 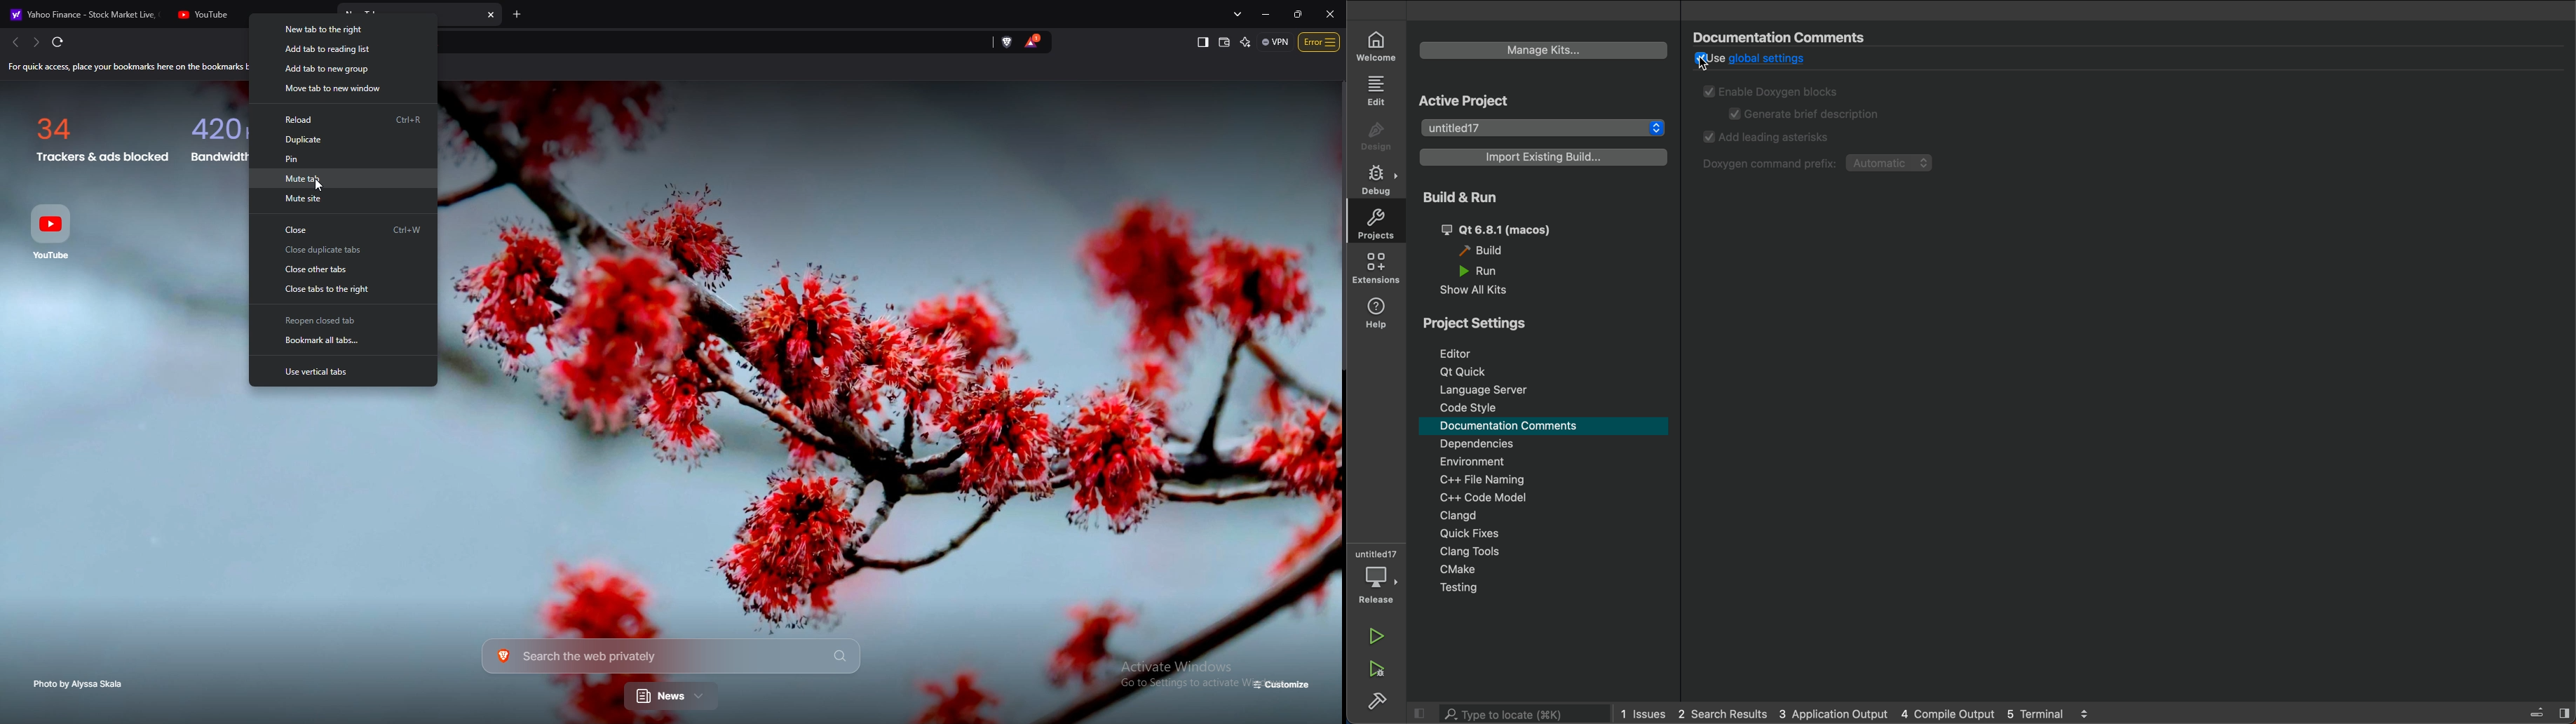 I want to click on cursor, so click(x=1699, y=65).